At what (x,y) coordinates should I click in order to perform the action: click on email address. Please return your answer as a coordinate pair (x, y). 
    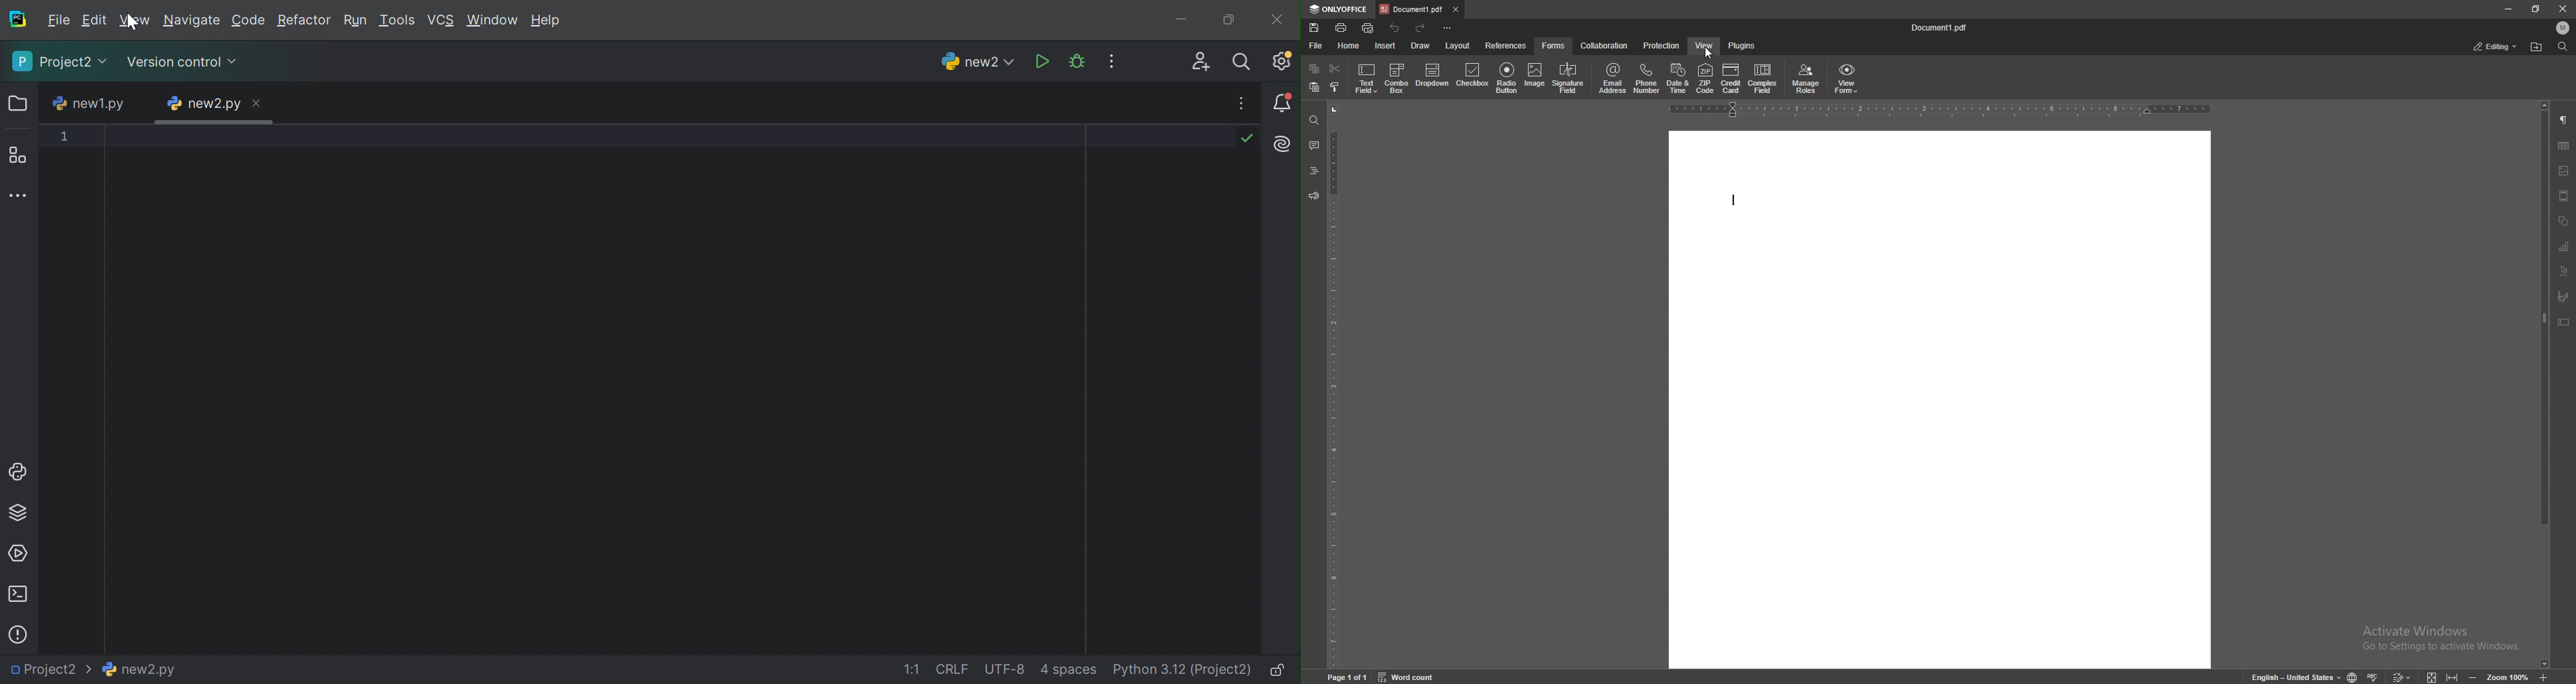
    Looking at the image, I should click on (1614, 78).